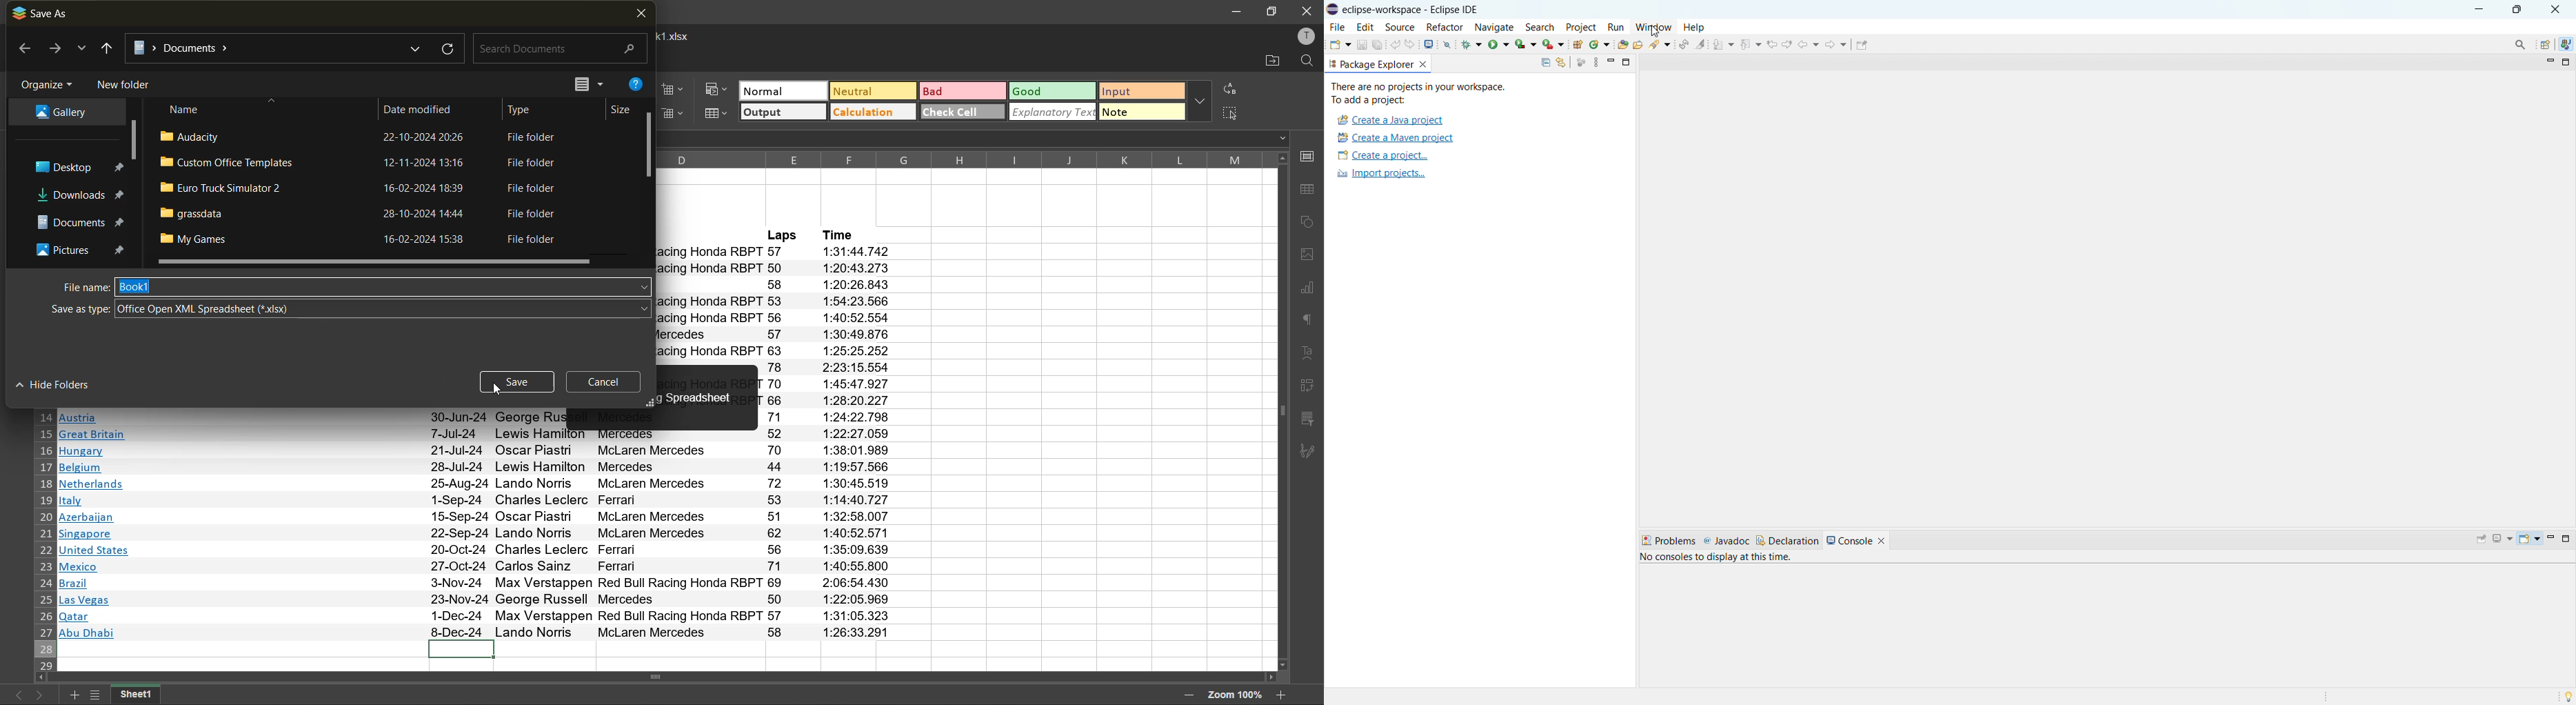 The image size is (2576, 728). What do you see at coordinates (1540, 27) in the screenshot?
I see `search` at bounding box center [1540, 27].